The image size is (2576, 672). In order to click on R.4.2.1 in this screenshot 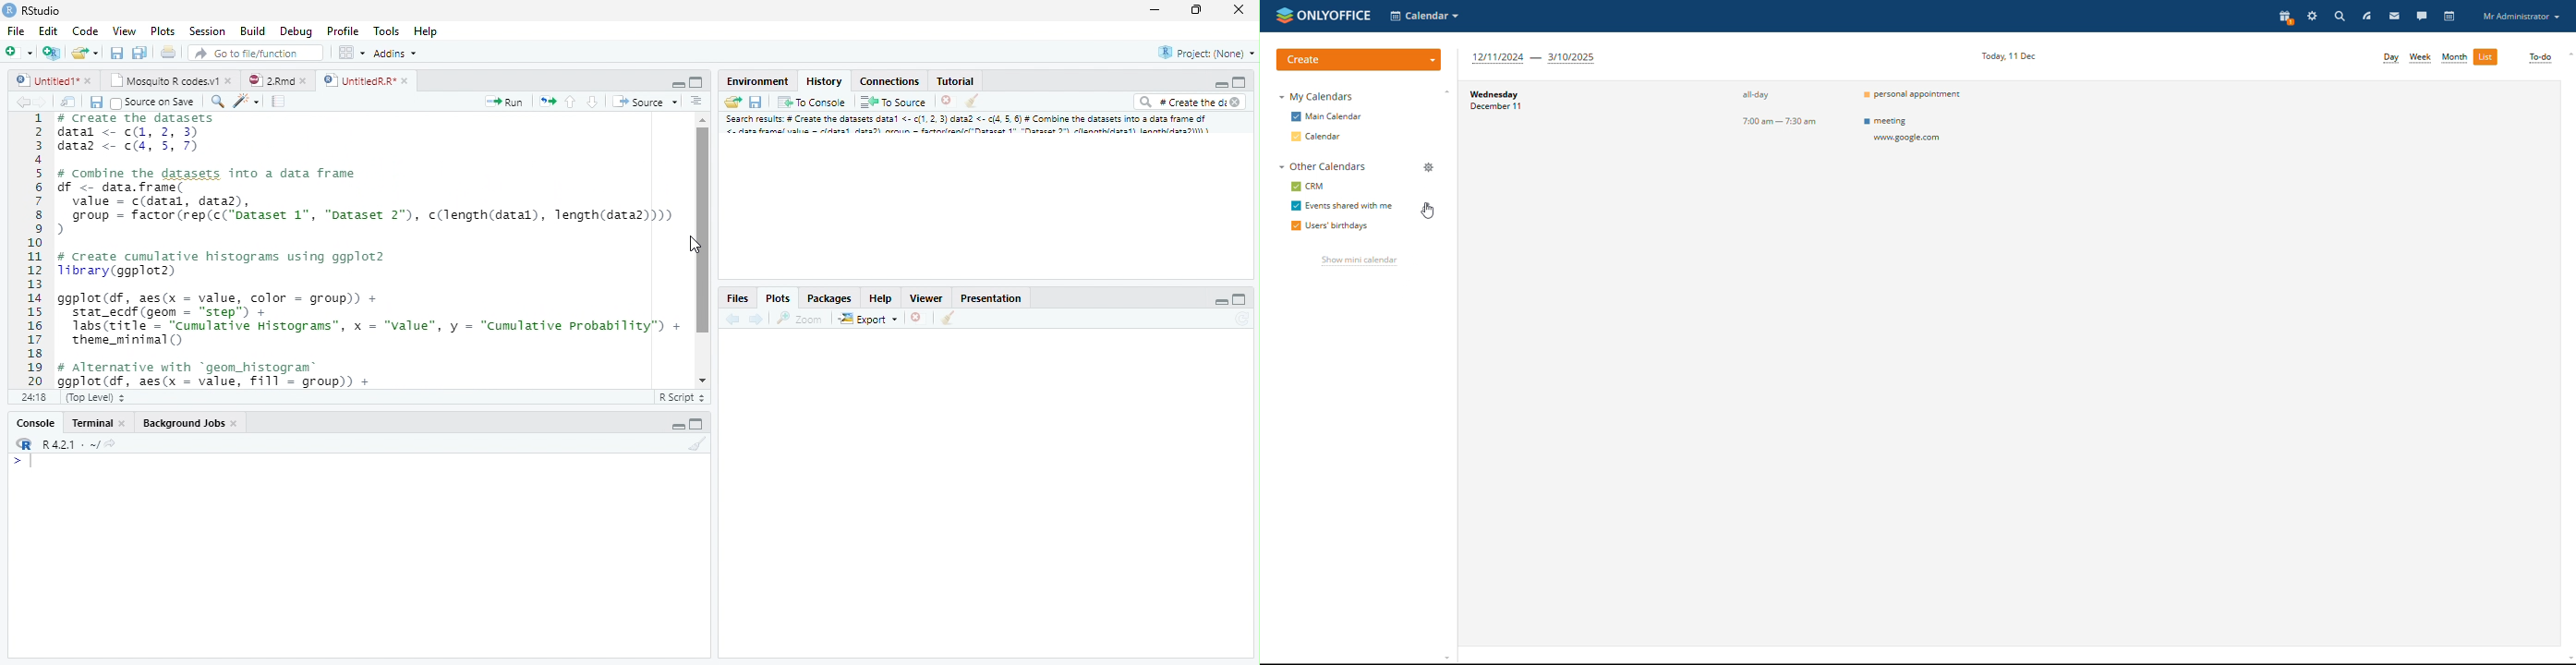, I will do `click(60, 444)`.